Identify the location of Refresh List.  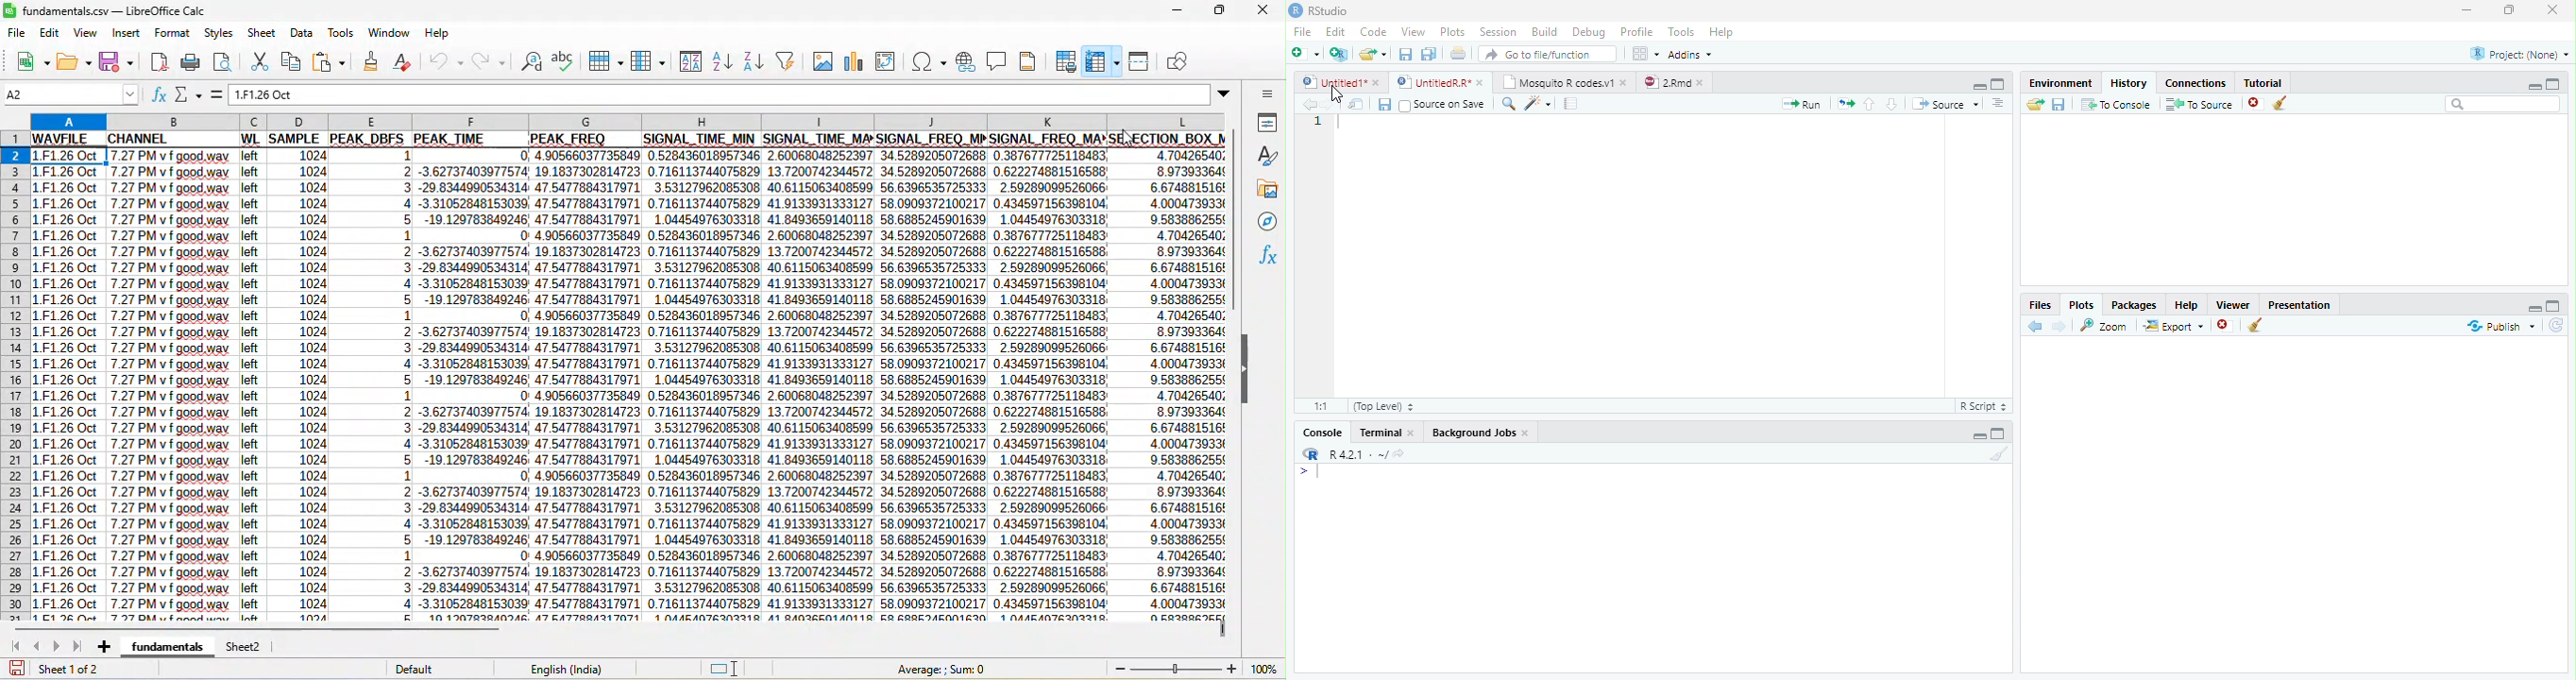
(2555, 326).